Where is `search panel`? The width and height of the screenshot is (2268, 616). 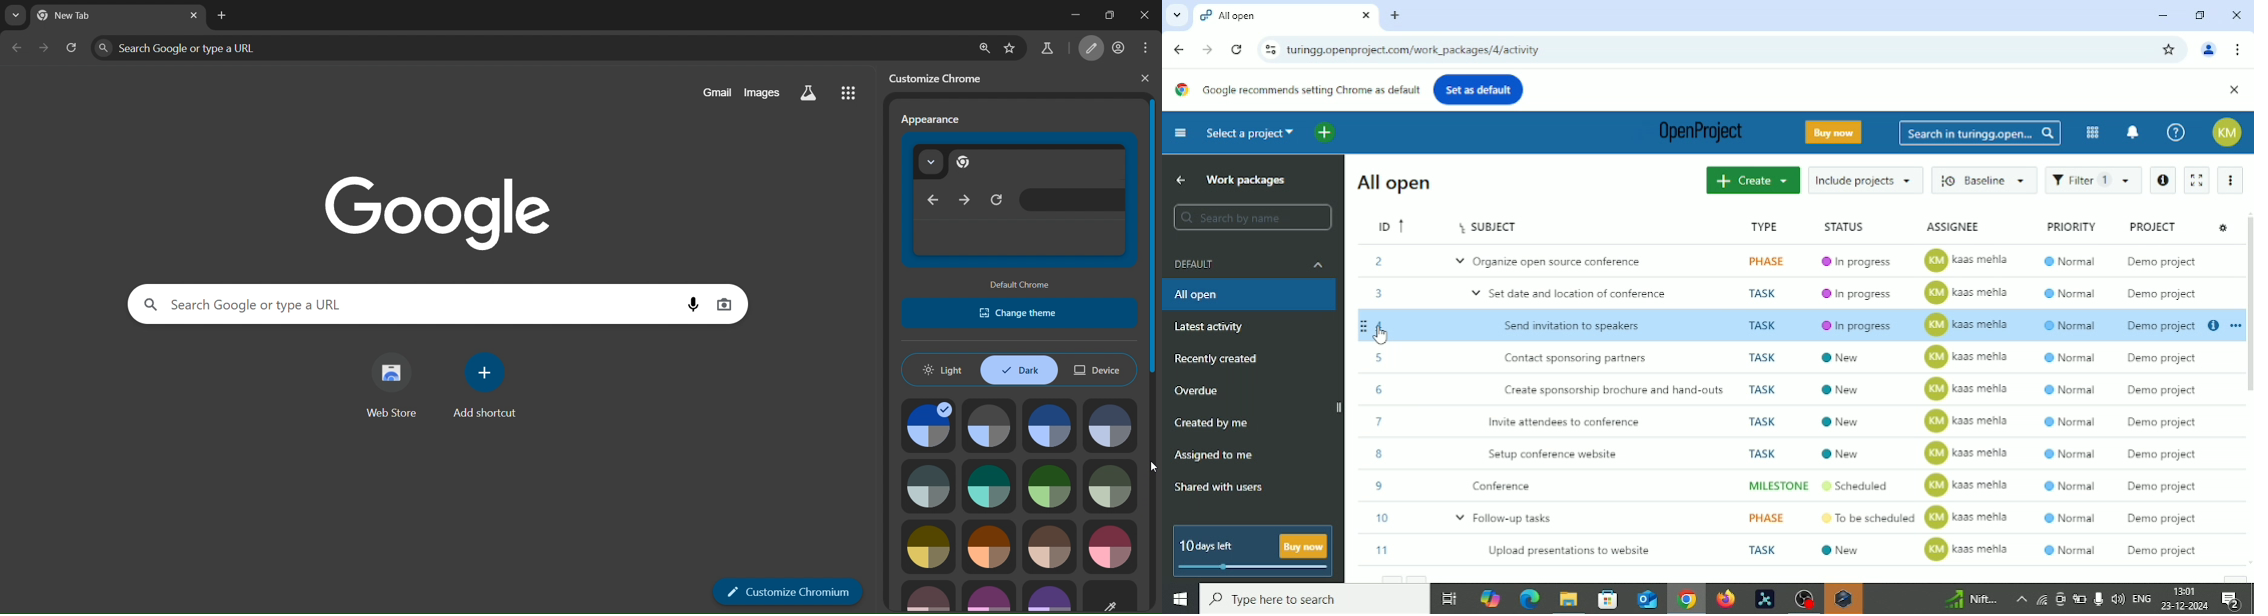 search panel is located at coordinates (528, 47).